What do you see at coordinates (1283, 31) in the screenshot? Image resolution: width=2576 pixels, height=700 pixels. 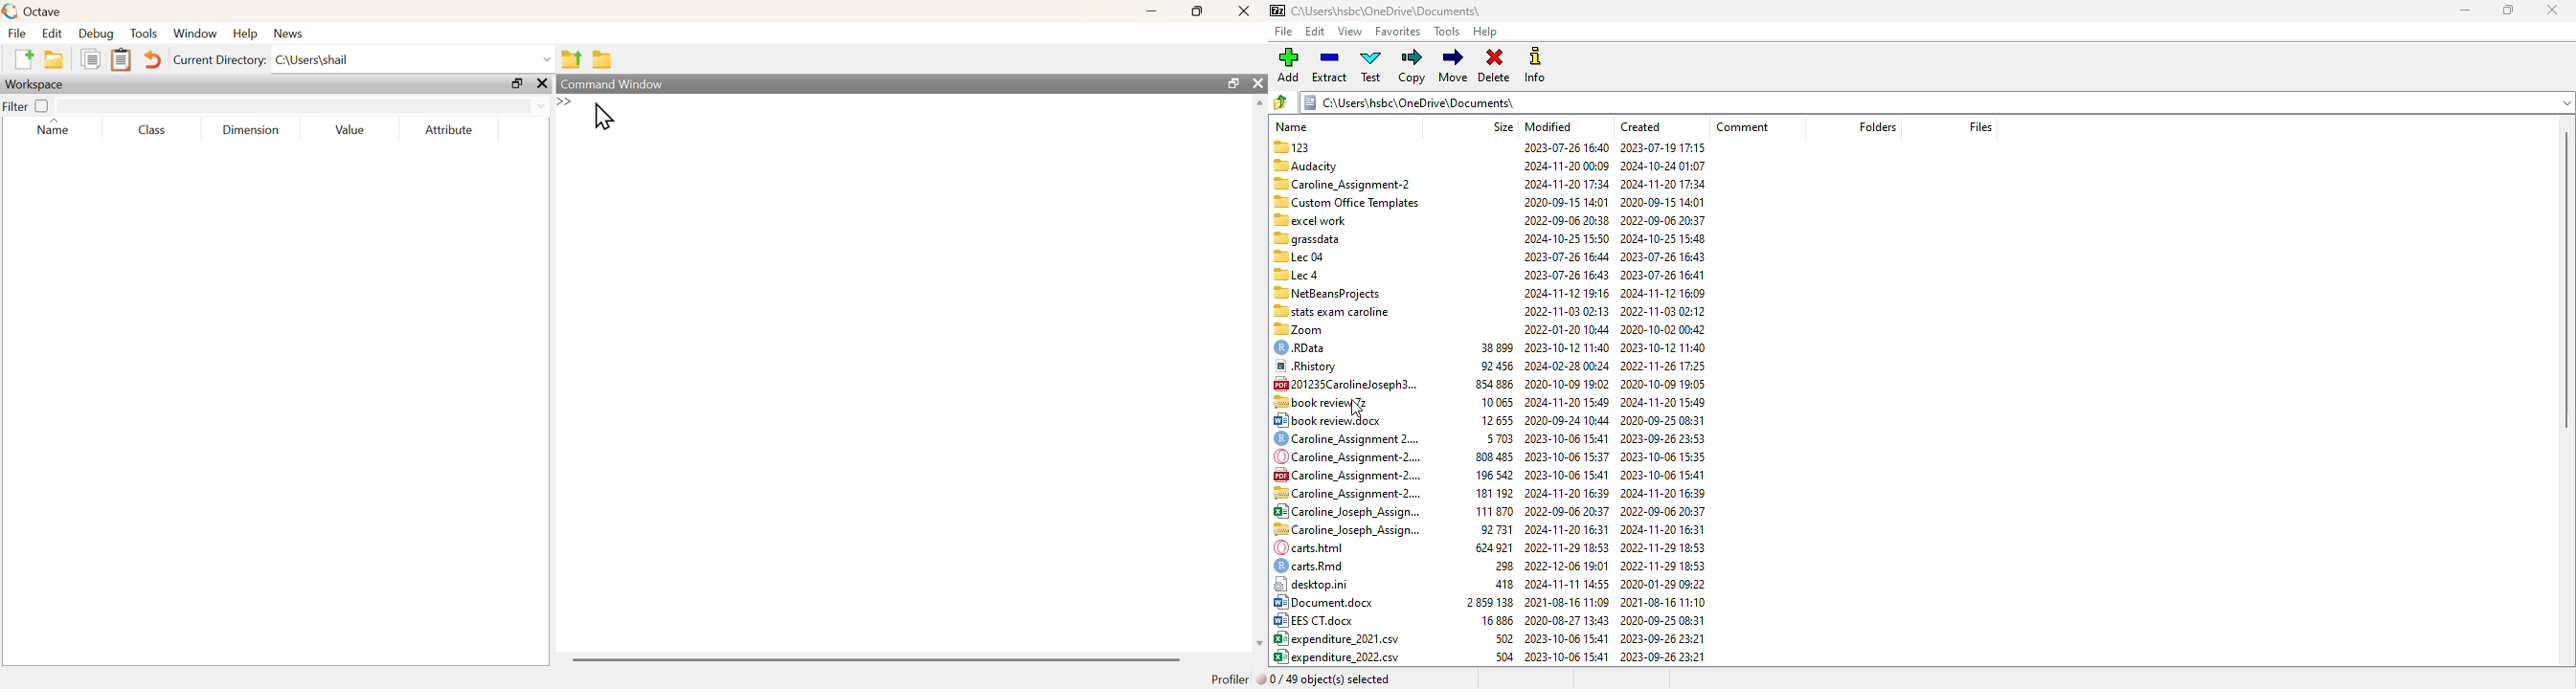 I see `file` at bounding box center [1283, 31].